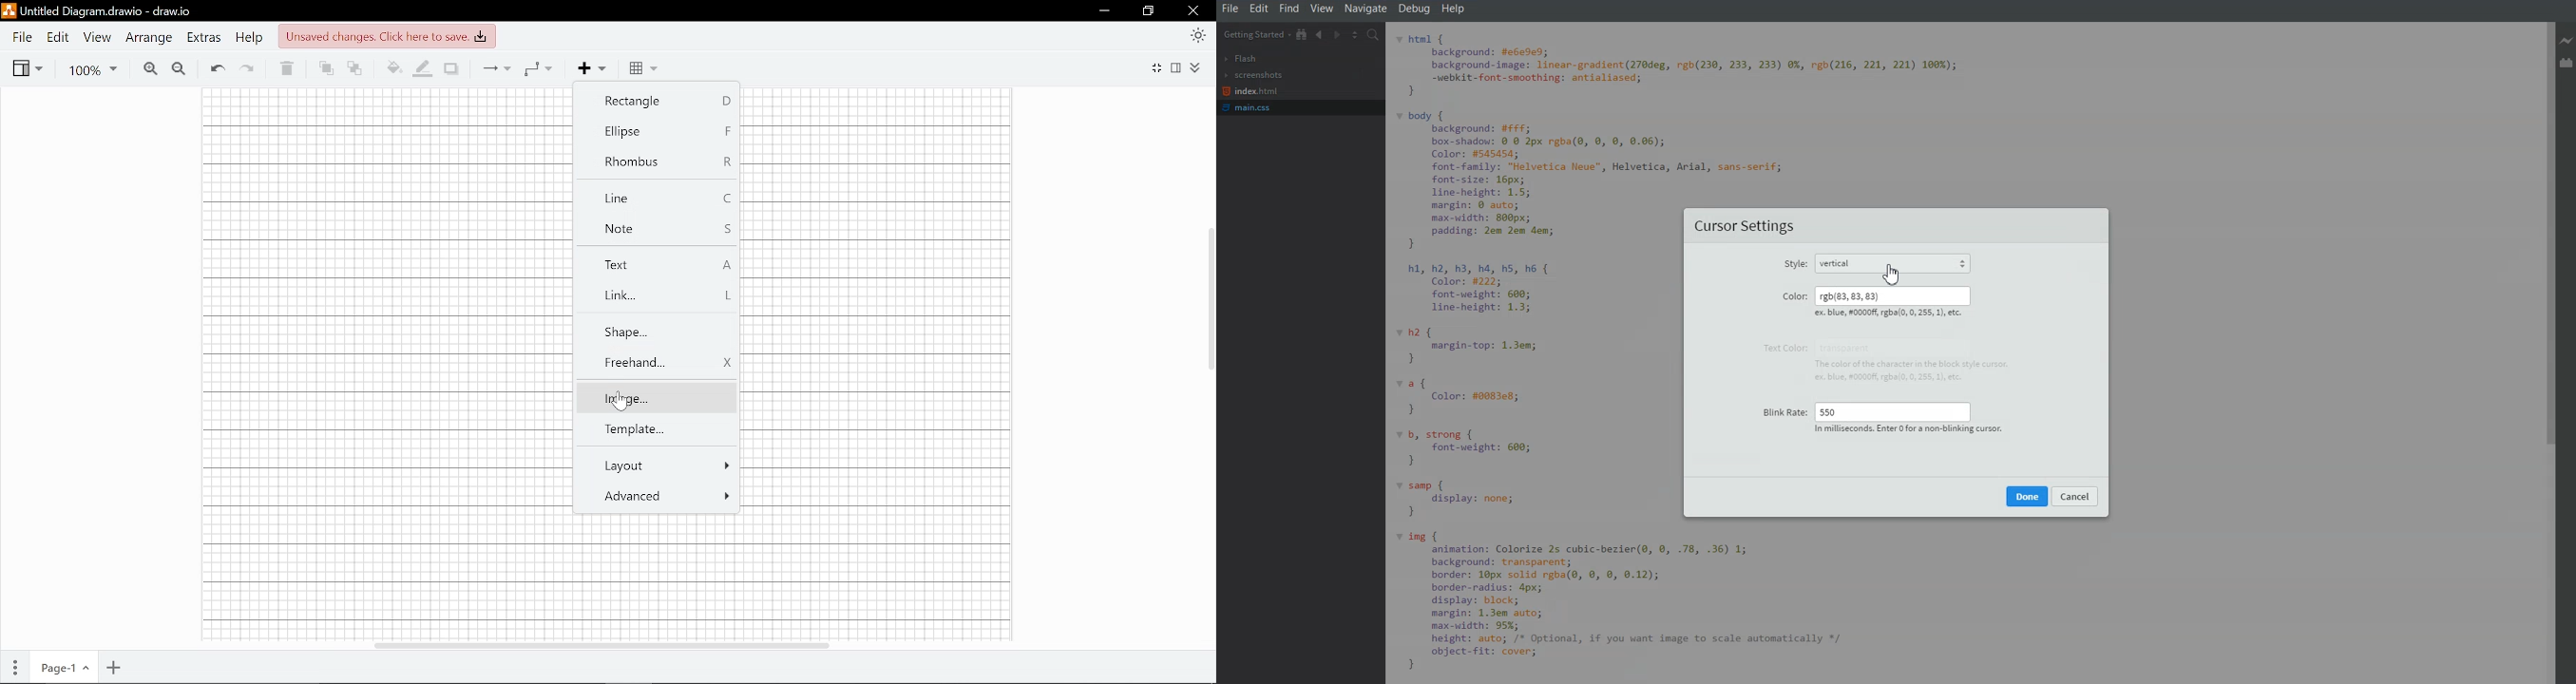 The width and height of the screenshot is (2576, 700). What do you see at coordinates (2568, 42) in the screenshot?
I see `Live Preview` at bounding box center [2568, 42].